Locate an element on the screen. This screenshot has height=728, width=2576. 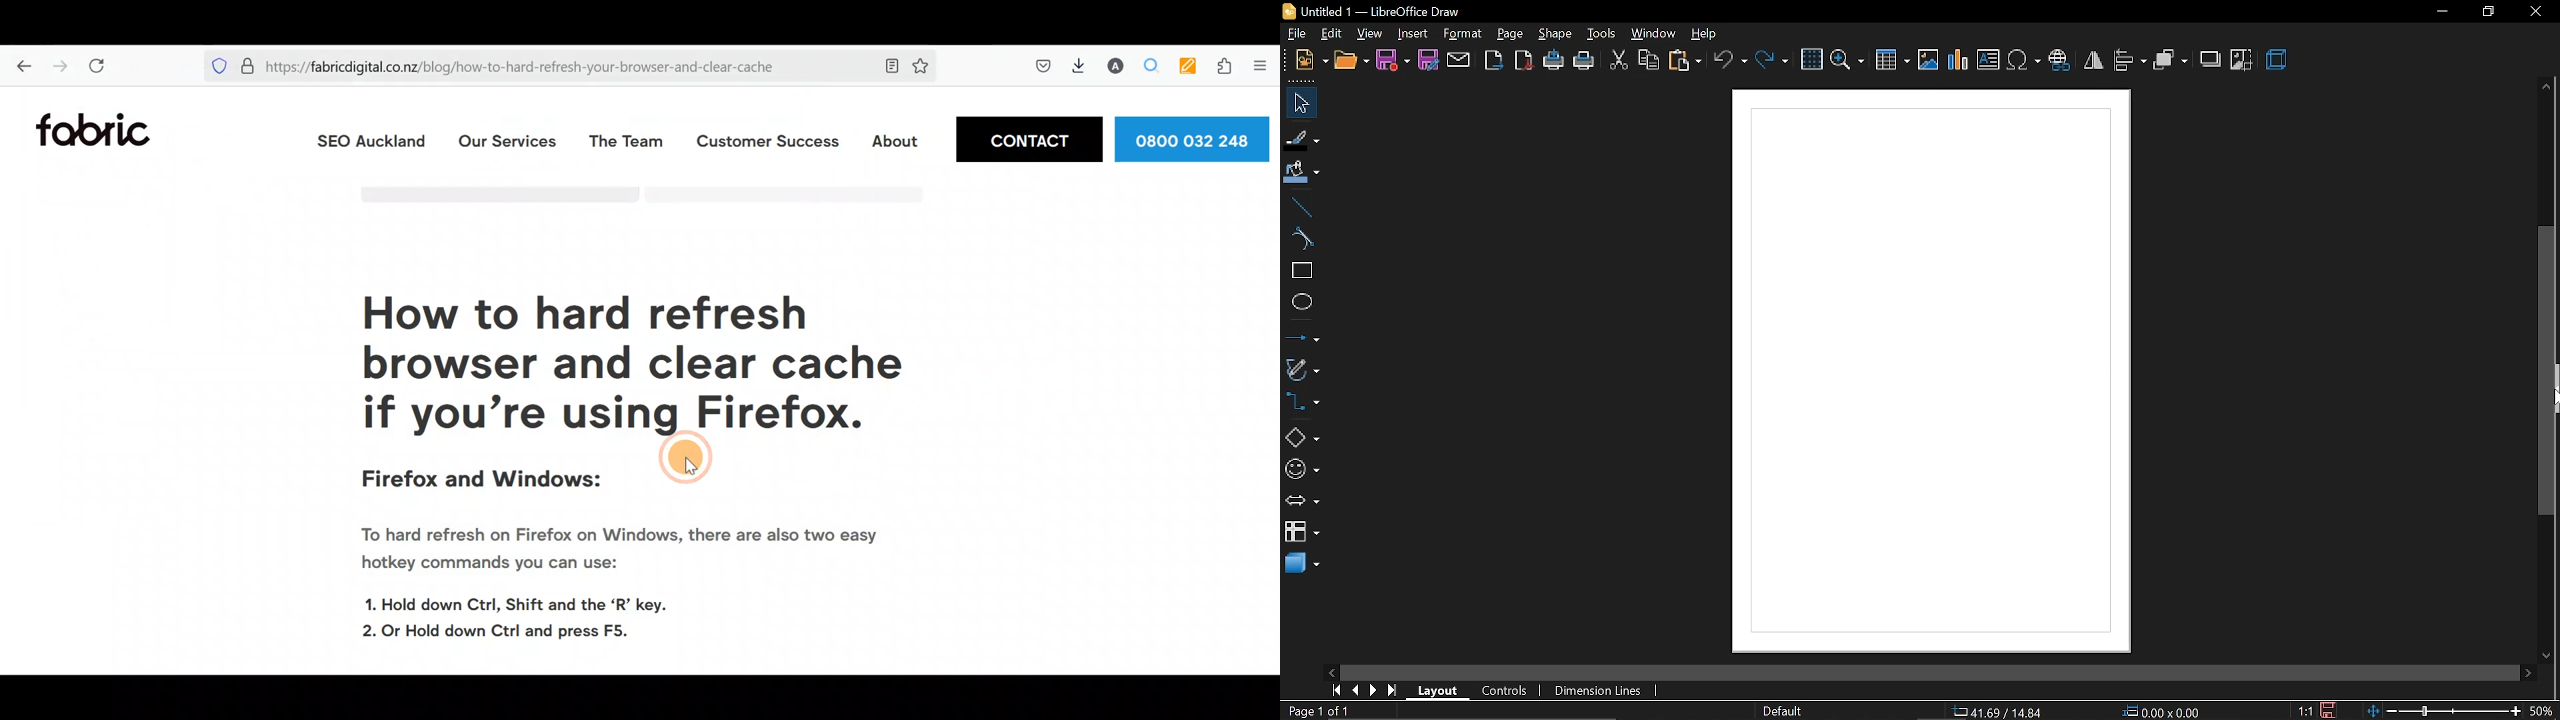
https://fabricdigital.co.nz/blog/how-to-hard-refresh-your-browser-and-clear-cache is located at coordinates (528, 67).